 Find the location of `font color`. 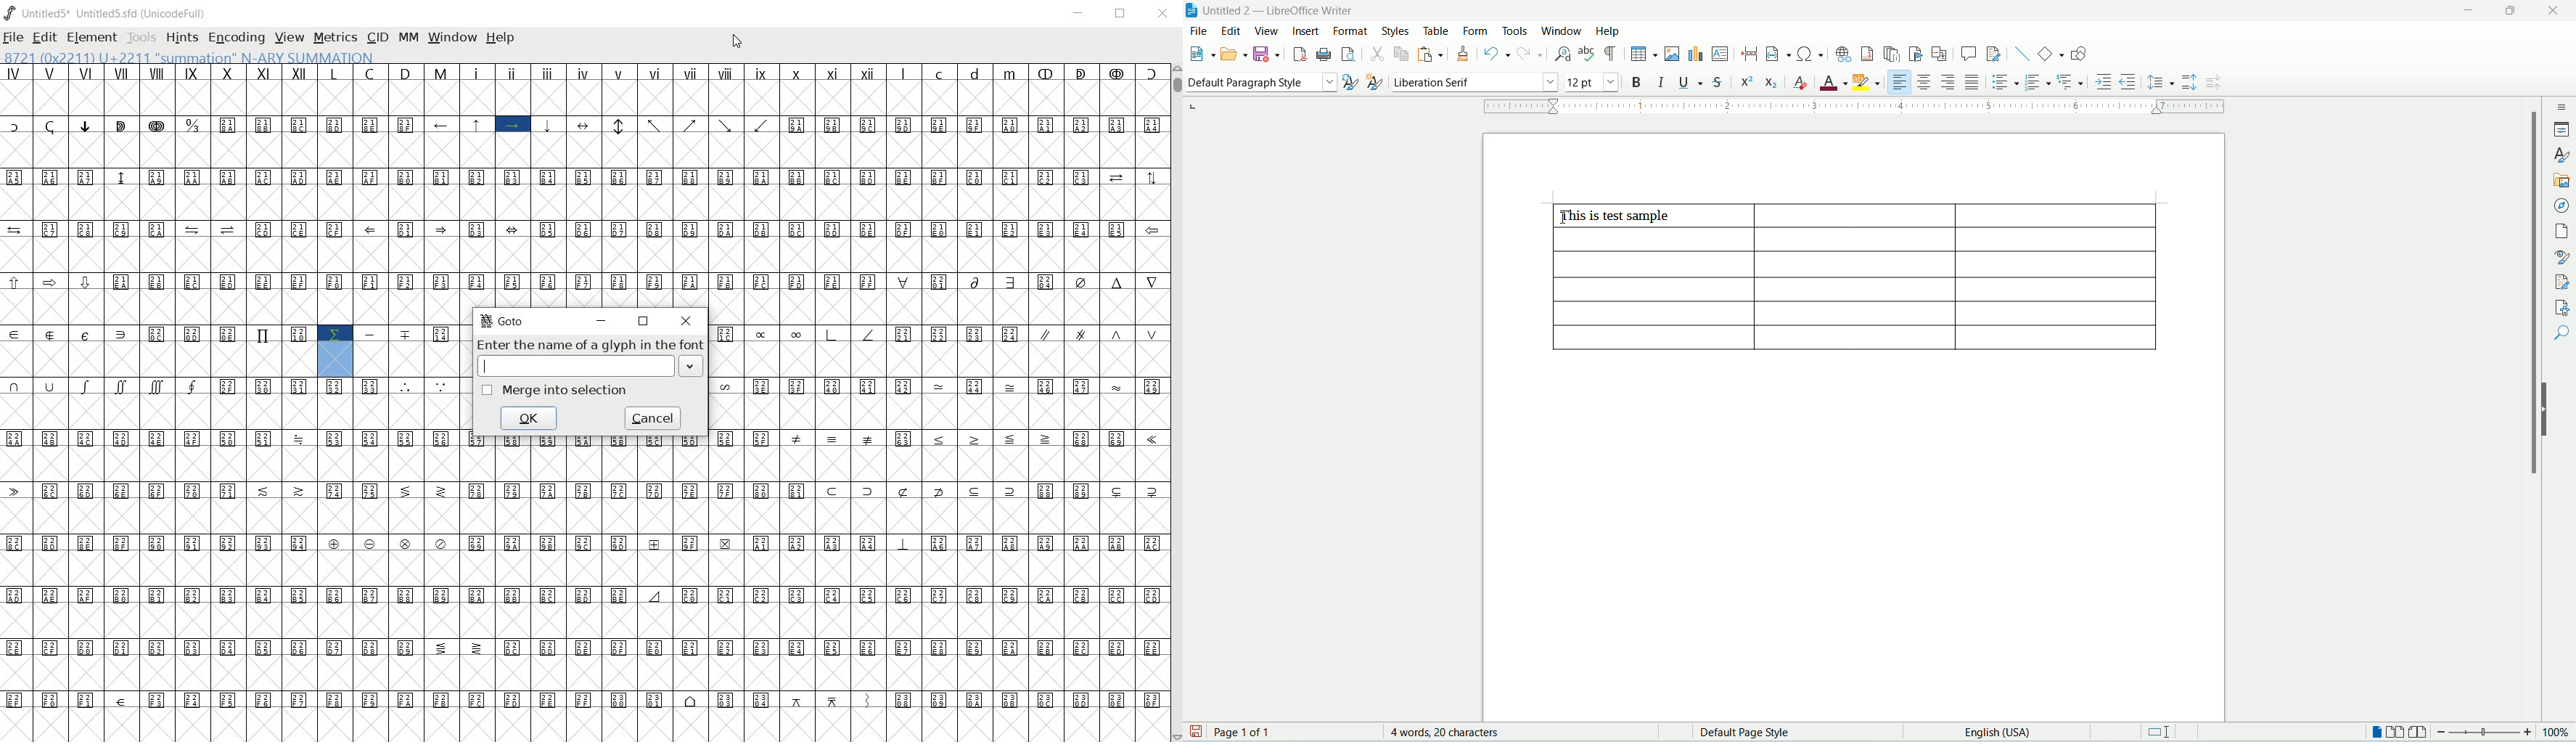

font color is located at coordinates (1832, 81).